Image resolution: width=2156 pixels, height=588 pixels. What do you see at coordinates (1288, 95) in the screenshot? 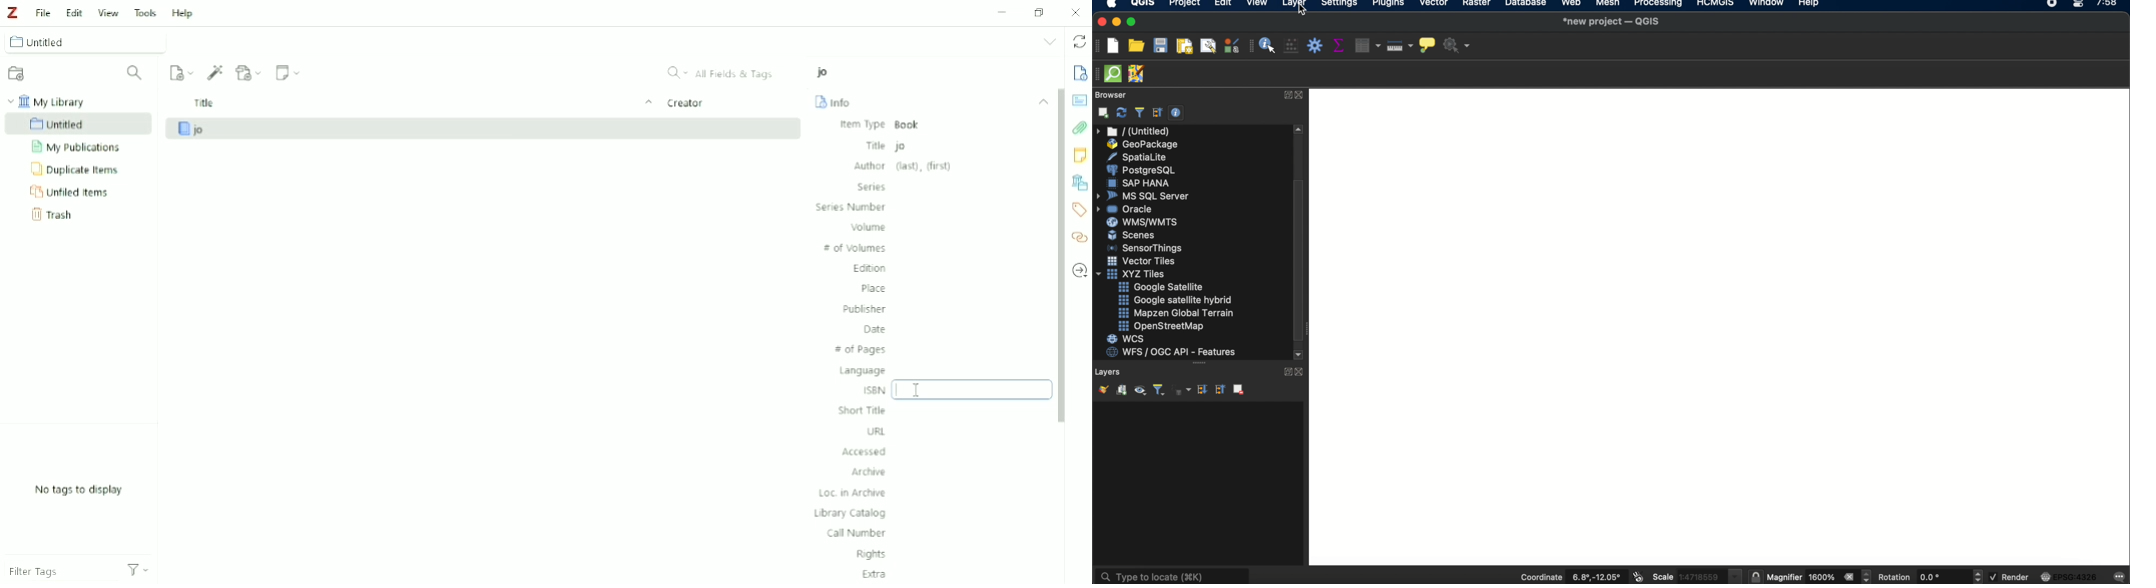
I see `expand` at bounding box center [1288, 95].